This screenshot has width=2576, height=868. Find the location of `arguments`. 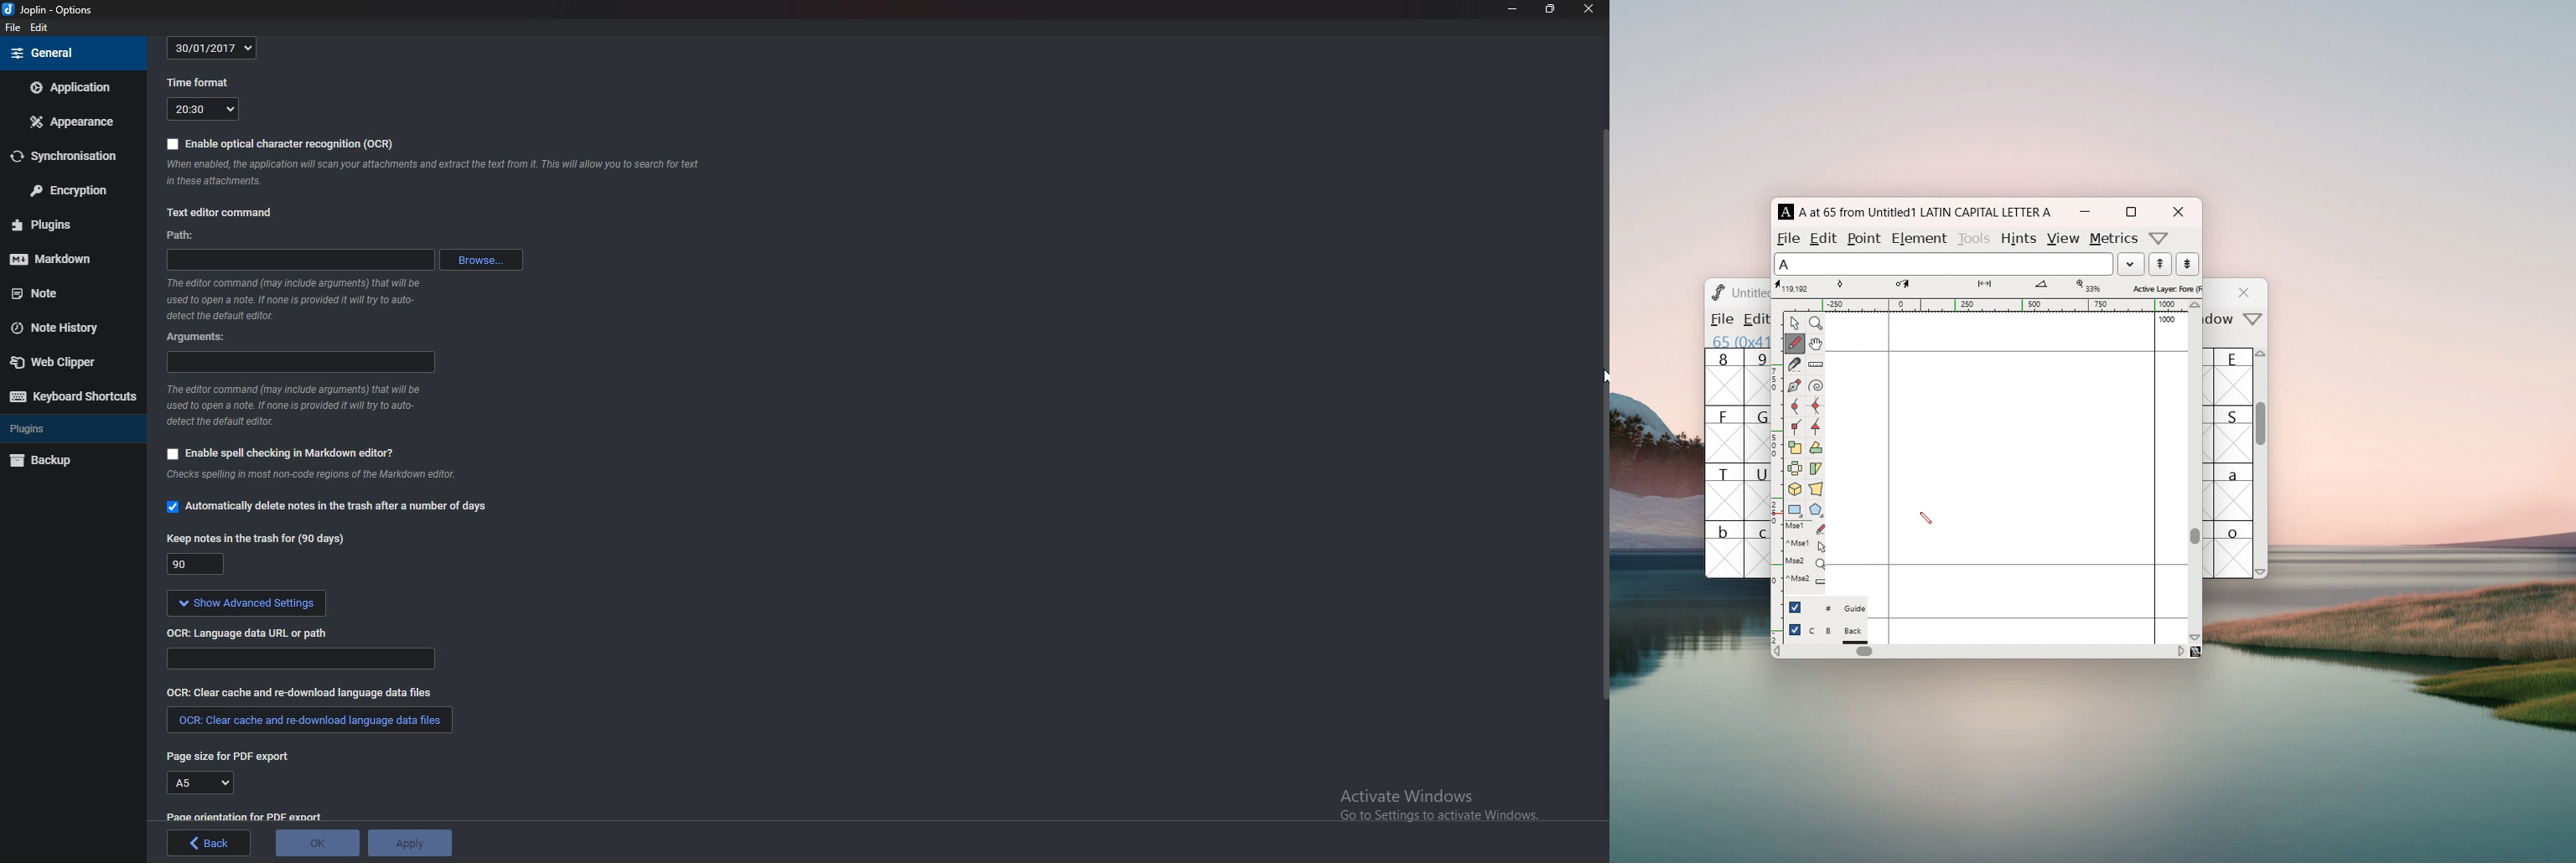

arguments is located at coordinates (299, 363).